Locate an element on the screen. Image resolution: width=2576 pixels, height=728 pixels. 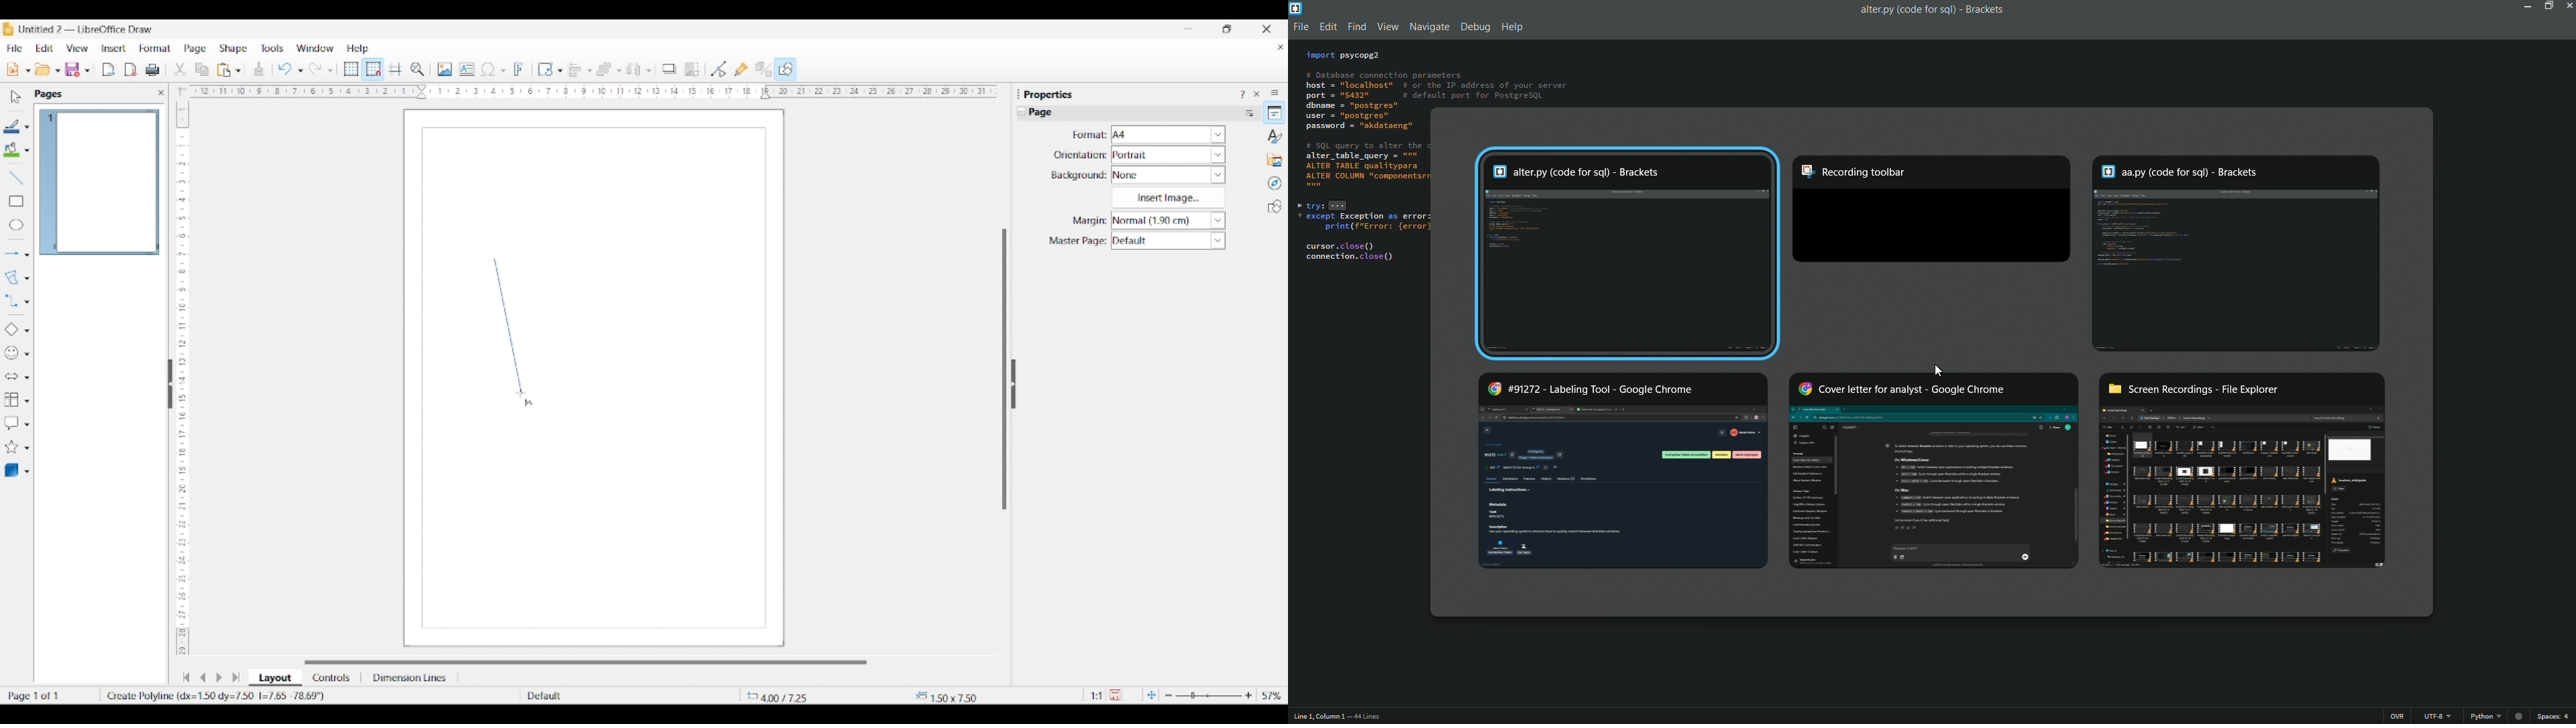
Basic shape options is located at coordinates (27, 330).